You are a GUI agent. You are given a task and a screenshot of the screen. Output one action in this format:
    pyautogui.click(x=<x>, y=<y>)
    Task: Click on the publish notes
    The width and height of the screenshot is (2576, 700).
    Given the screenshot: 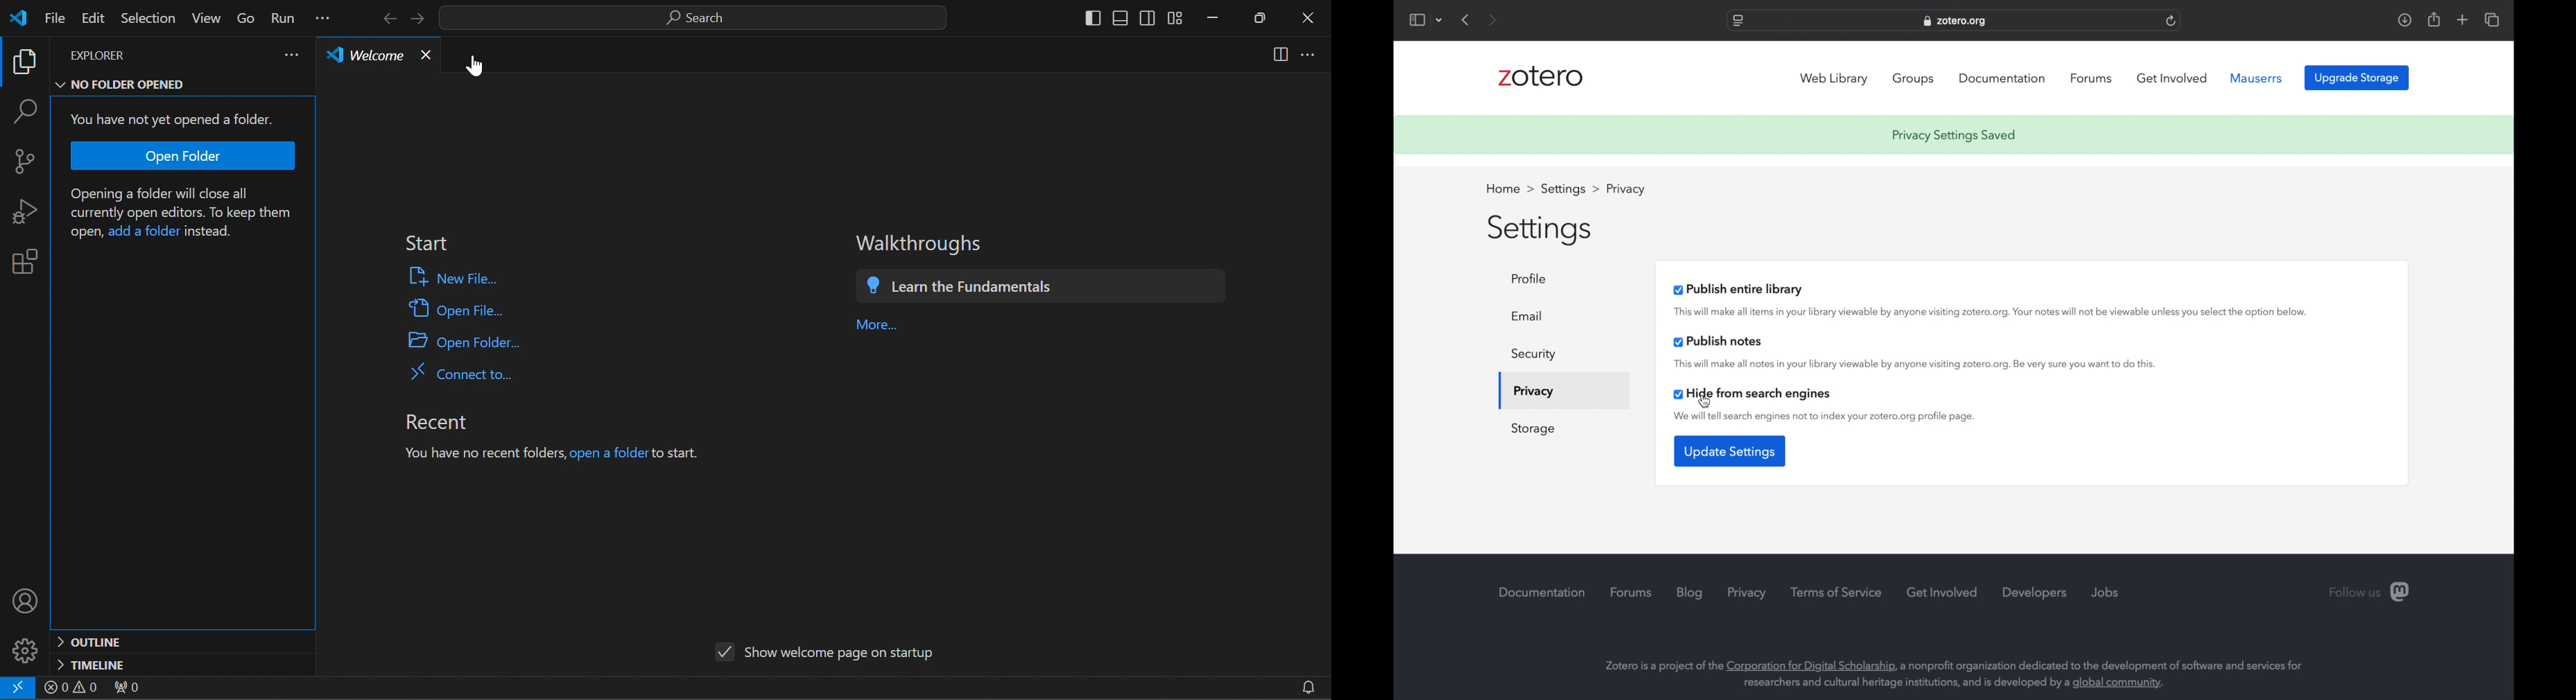 What is the action you would take?
    pyautogui.click(x=1718, y=342)
    